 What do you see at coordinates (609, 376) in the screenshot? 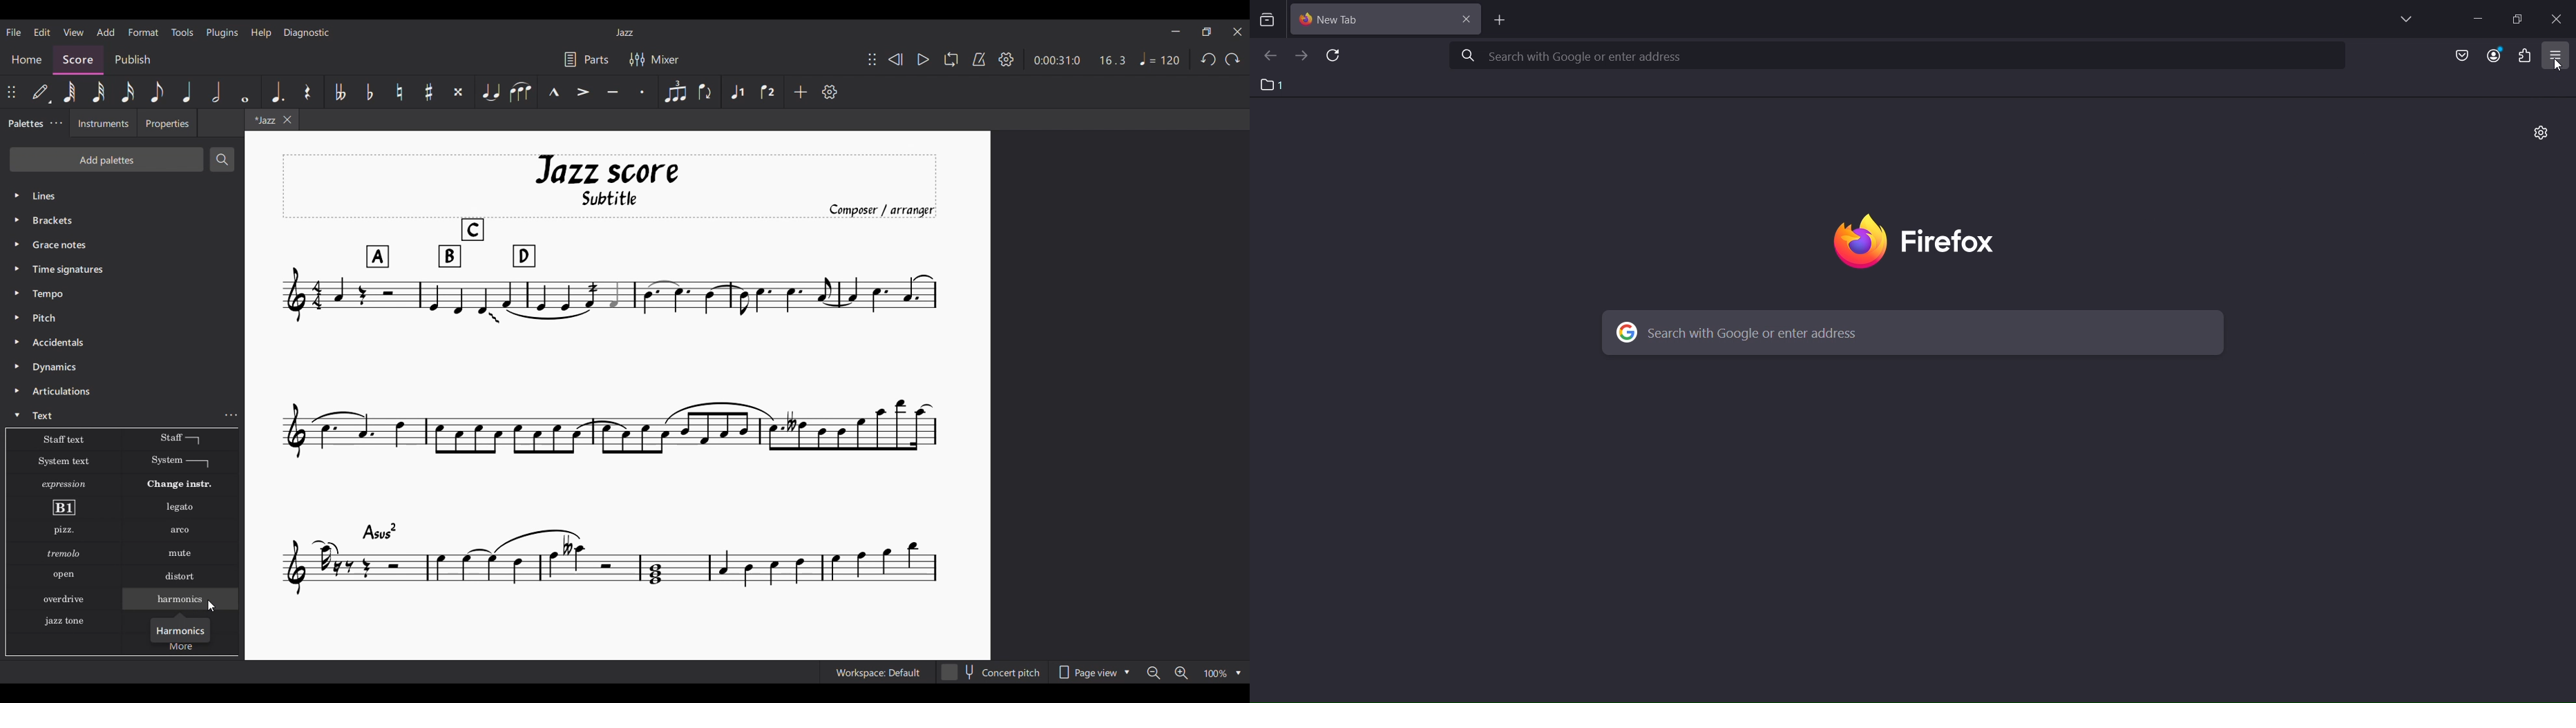
I see `Current score` at bounding box center [609, 376].